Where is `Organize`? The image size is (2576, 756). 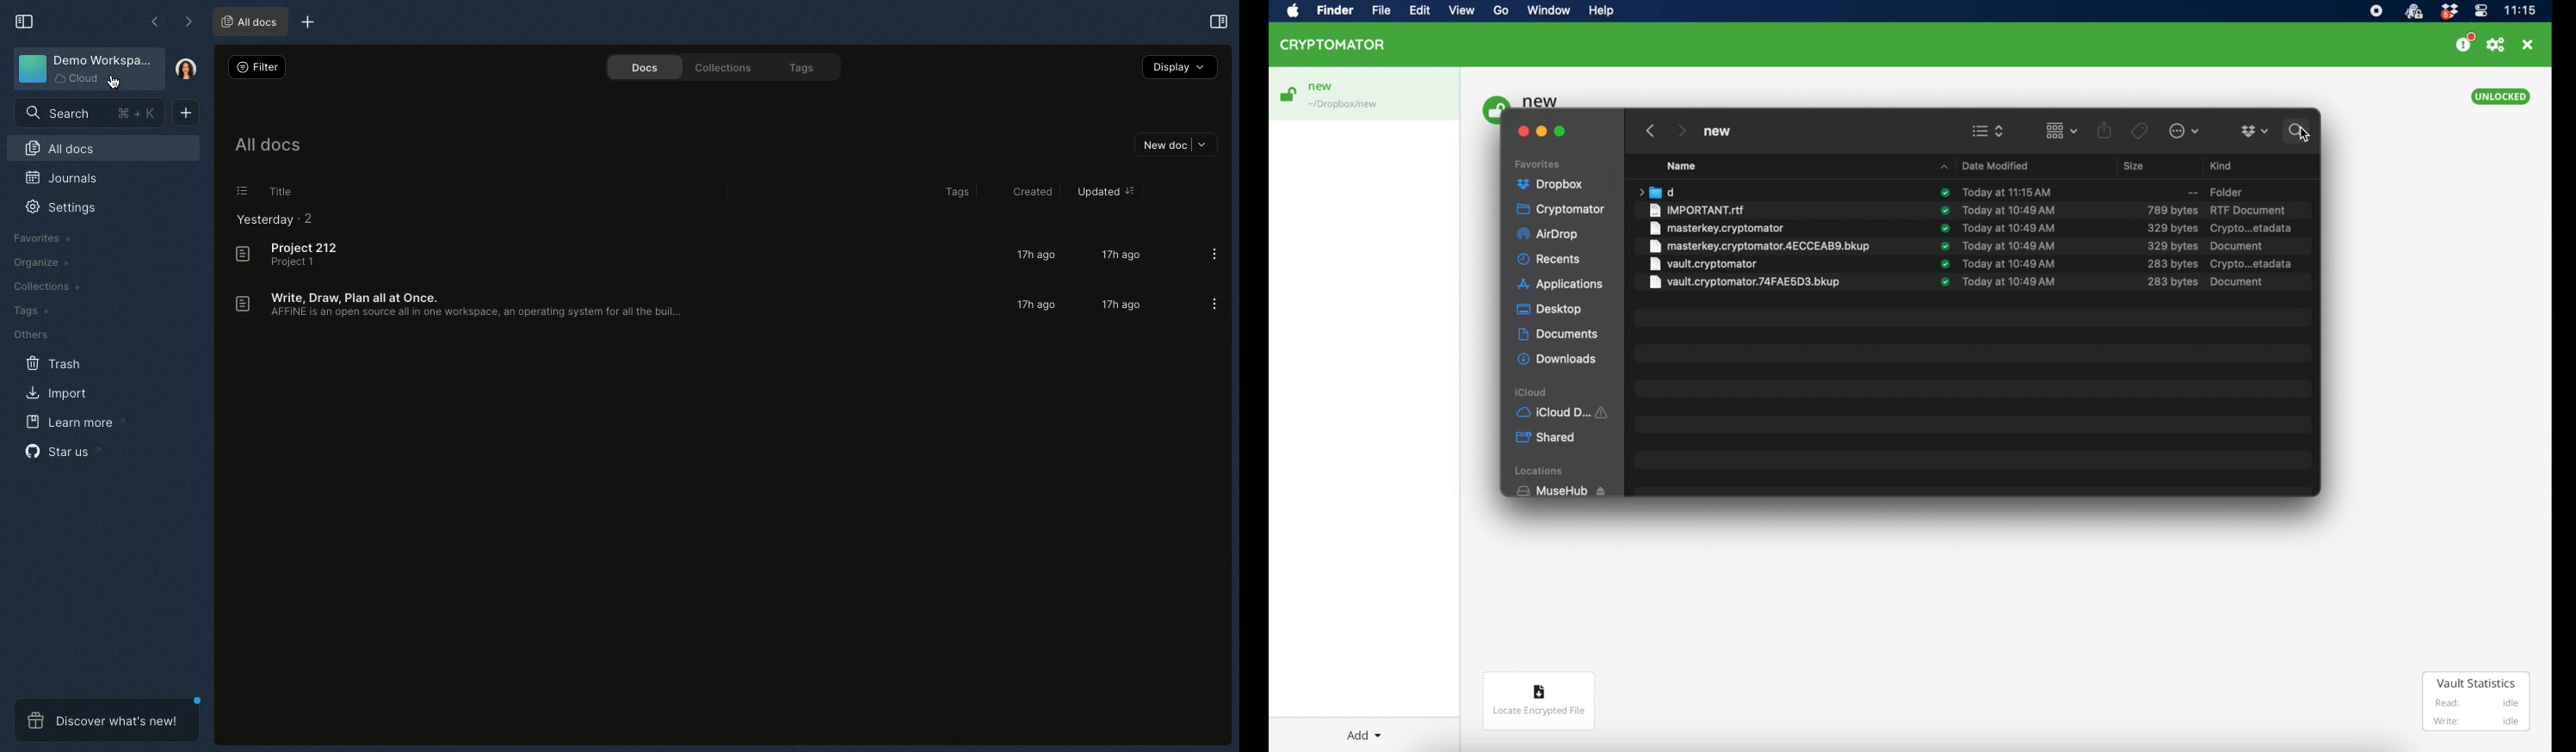
Organize is located at coordinates (40, 261).